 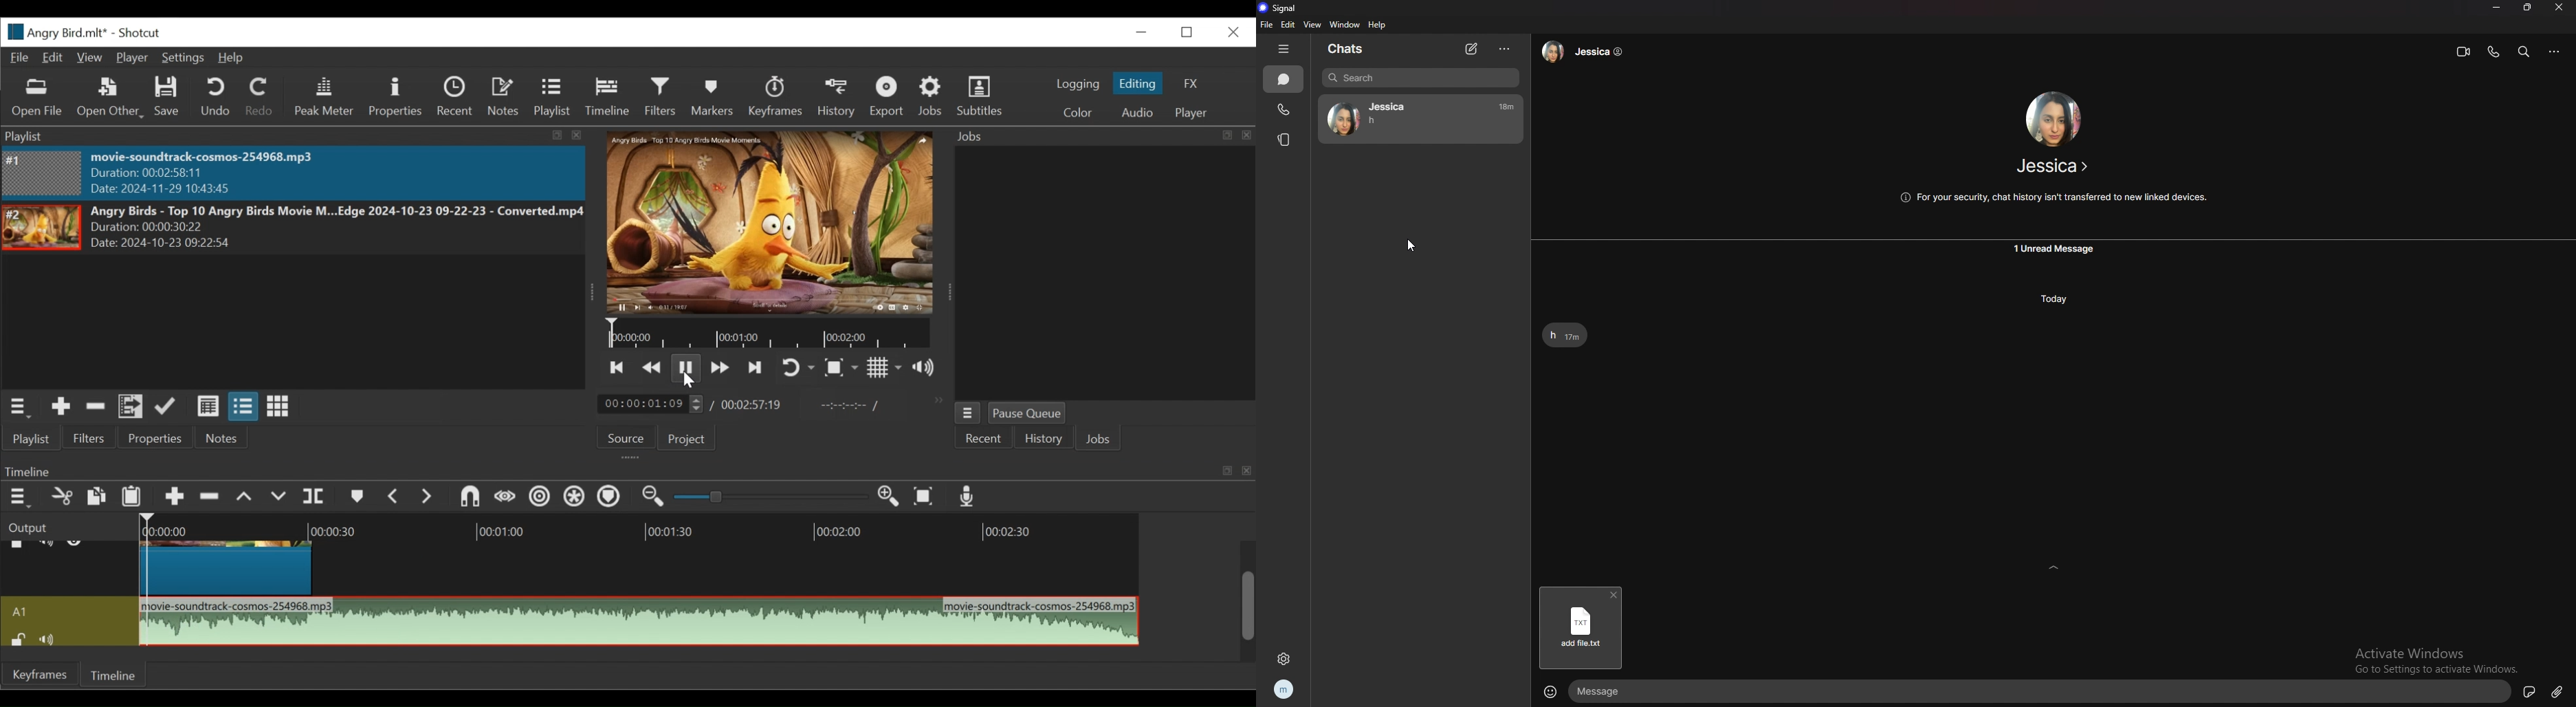 I want to click on Editing, so click(x=1138, y=84).